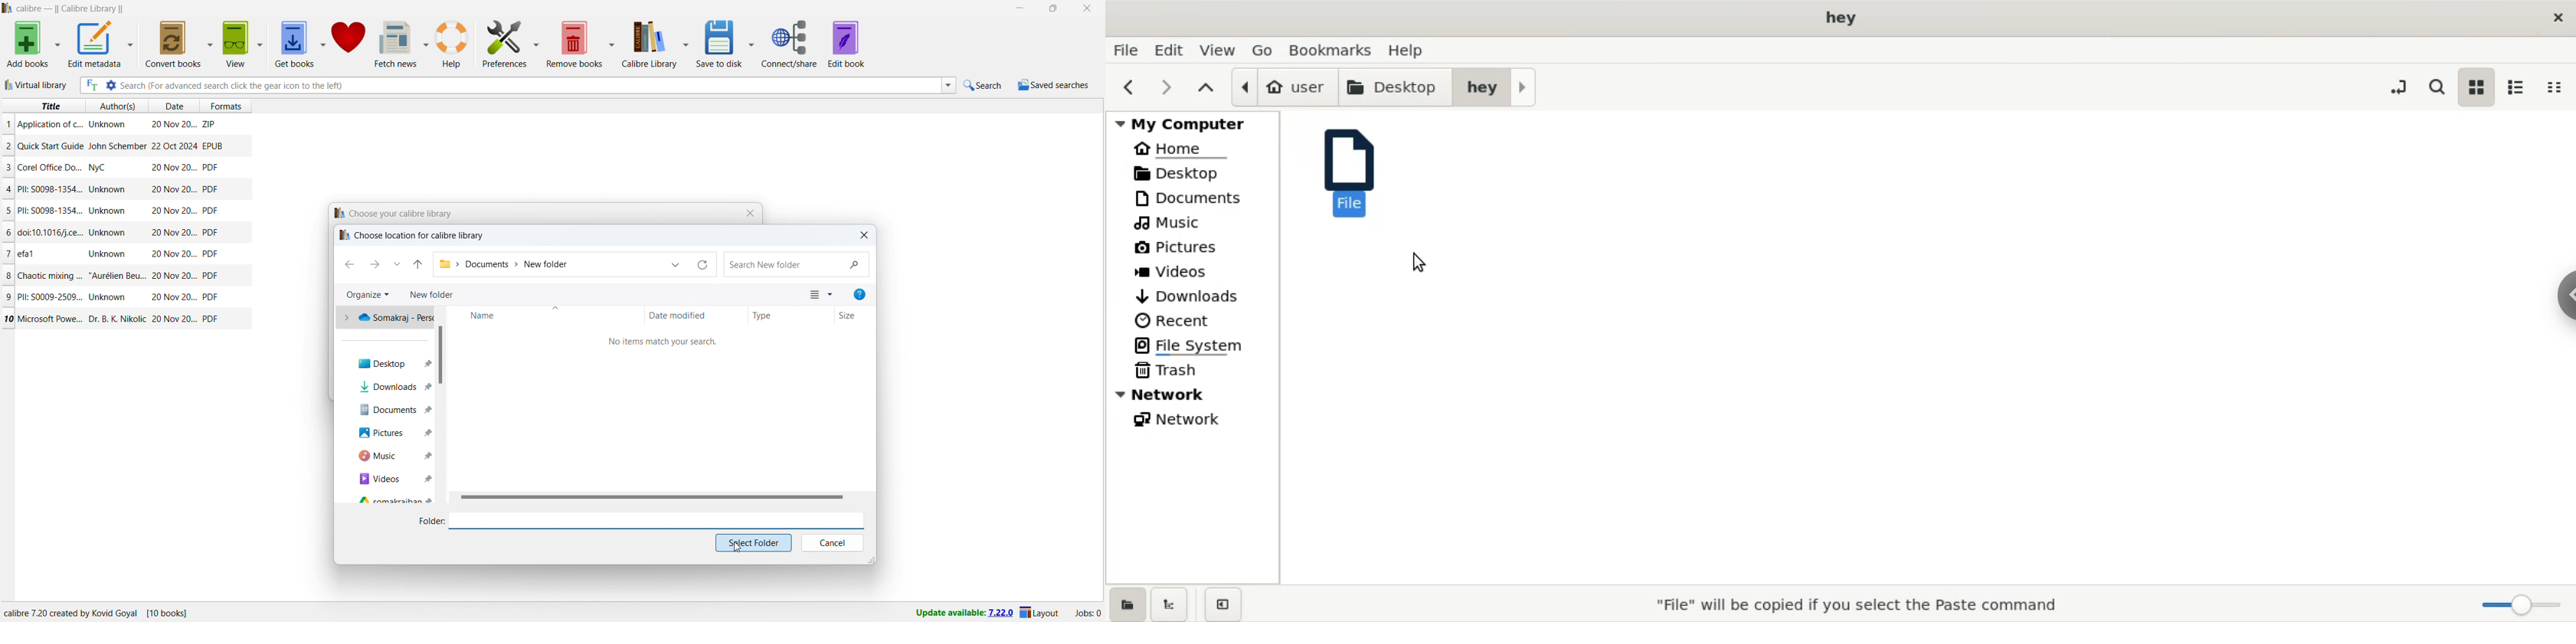 The width and height of the screenshot is (2576, 644). Describe the element at coordinates (656, 342) in the screenshot. I see `No items match your search` at that location.